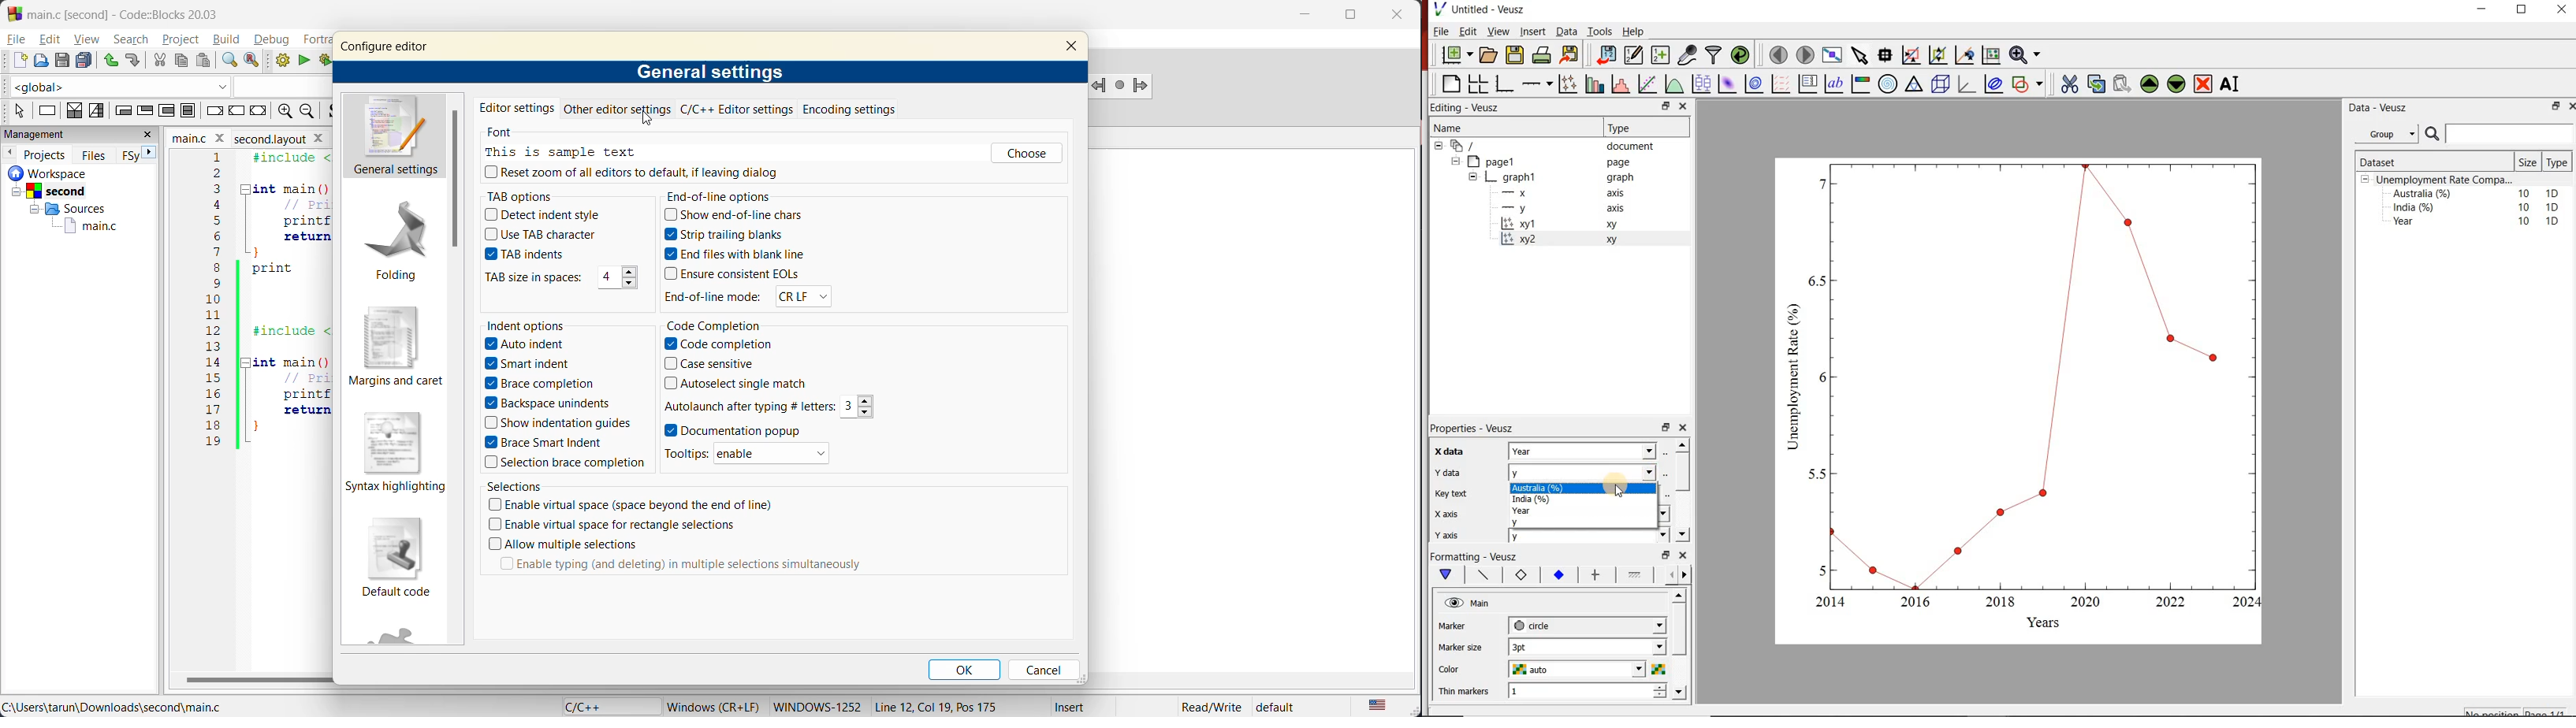  I want to click on replace, so click(255, 61).